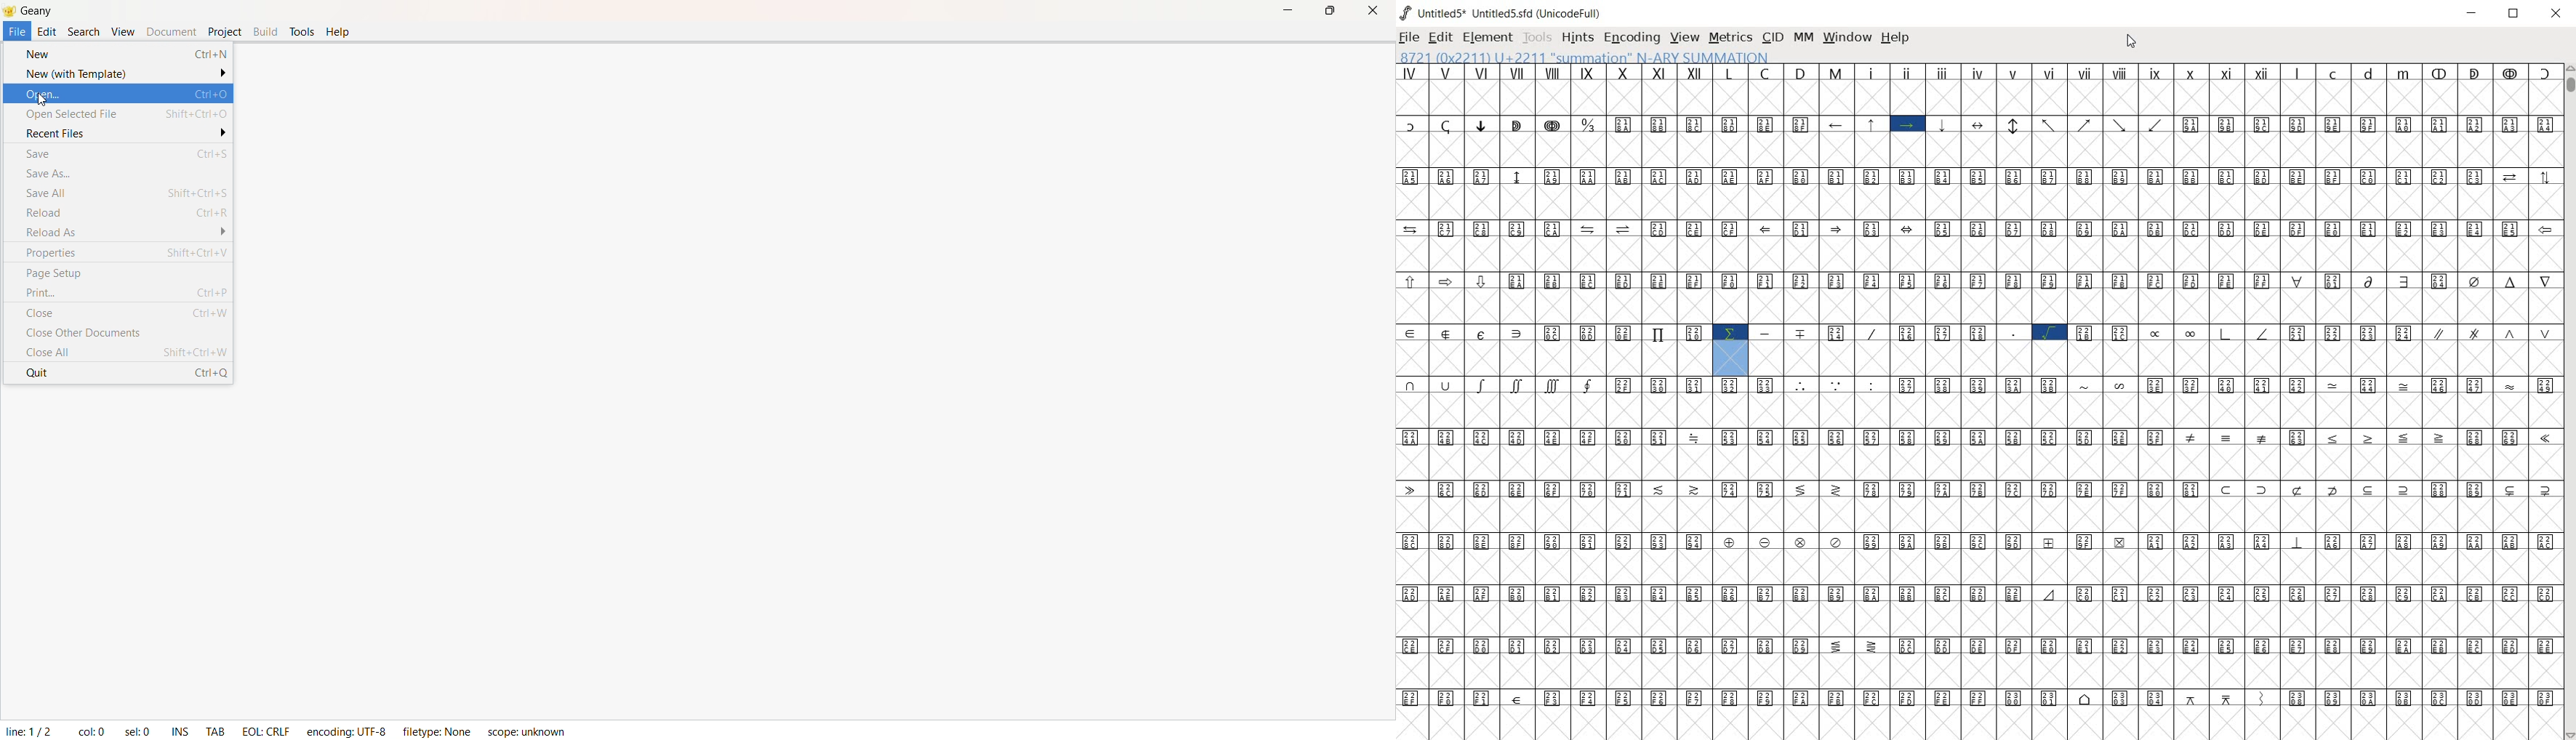 This screenshot has height=756, width=2576. What do you see at coordinates (1980, 97) in the screenshot?
I see `empty cells` at bounding box center [1980, 97].